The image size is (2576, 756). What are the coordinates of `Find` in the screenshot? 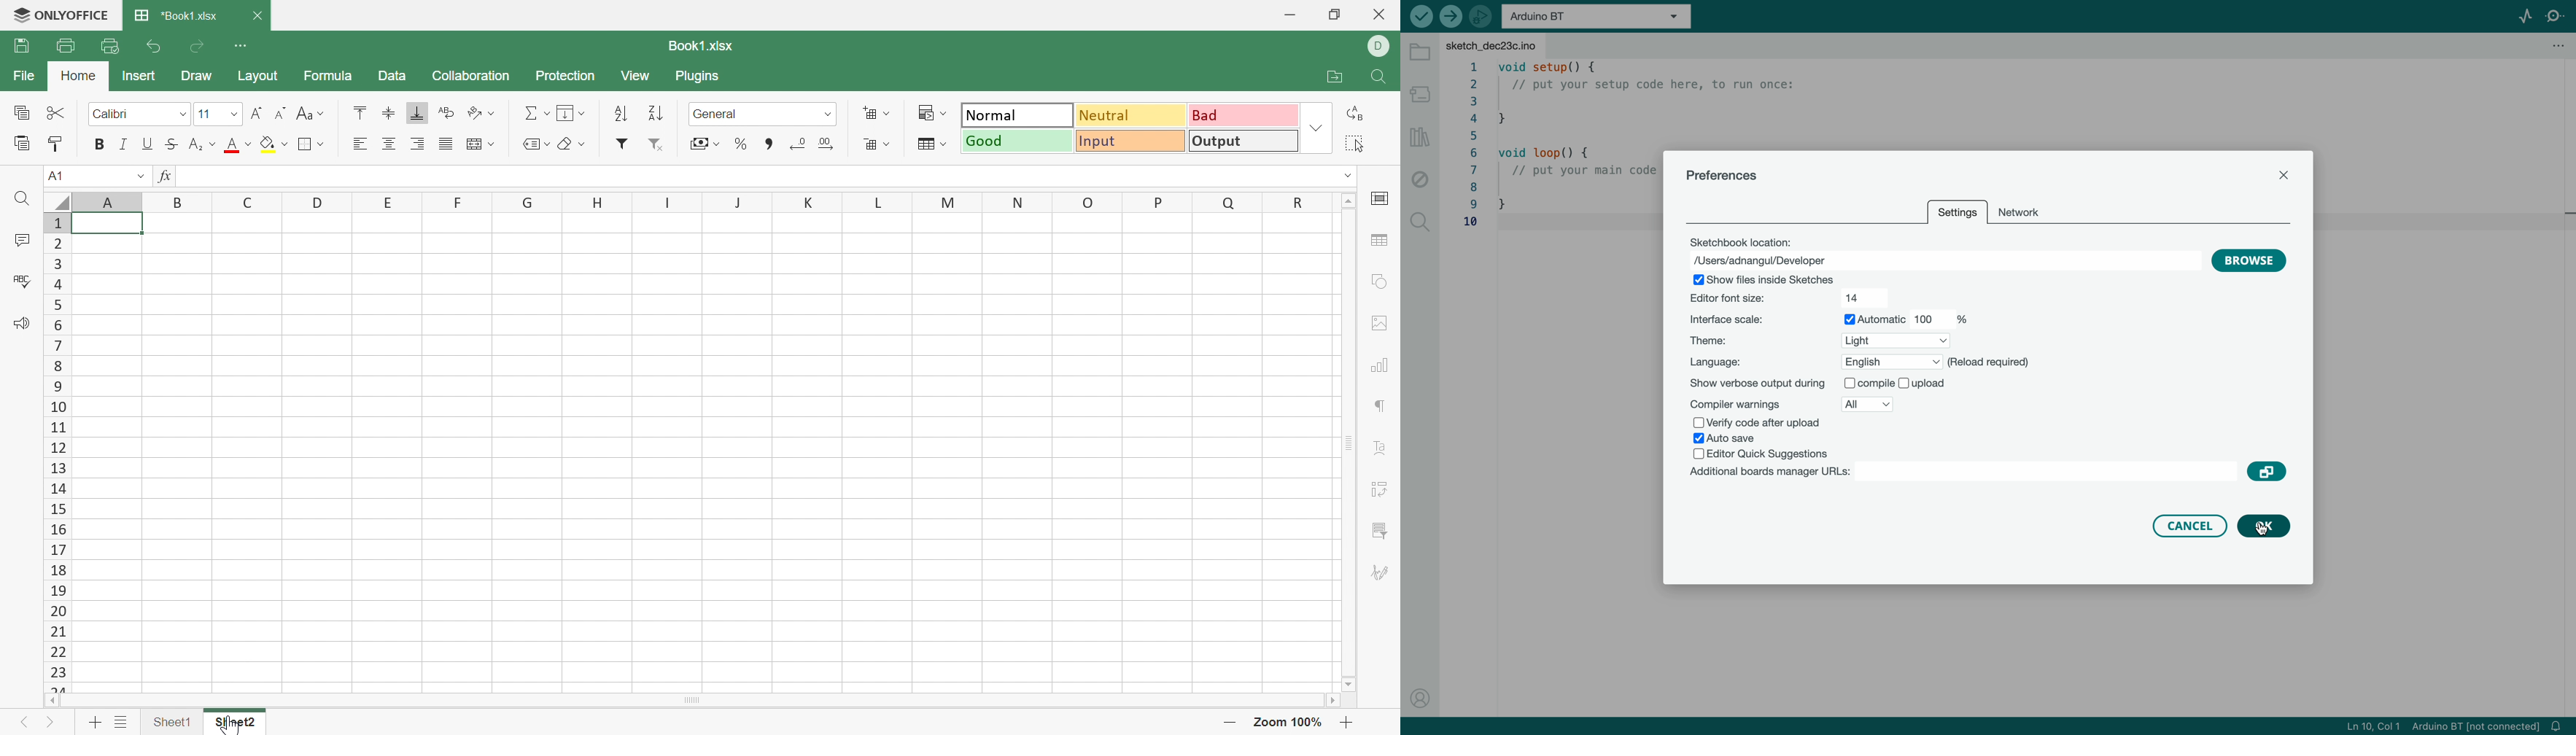 It's located at (1382, 76).